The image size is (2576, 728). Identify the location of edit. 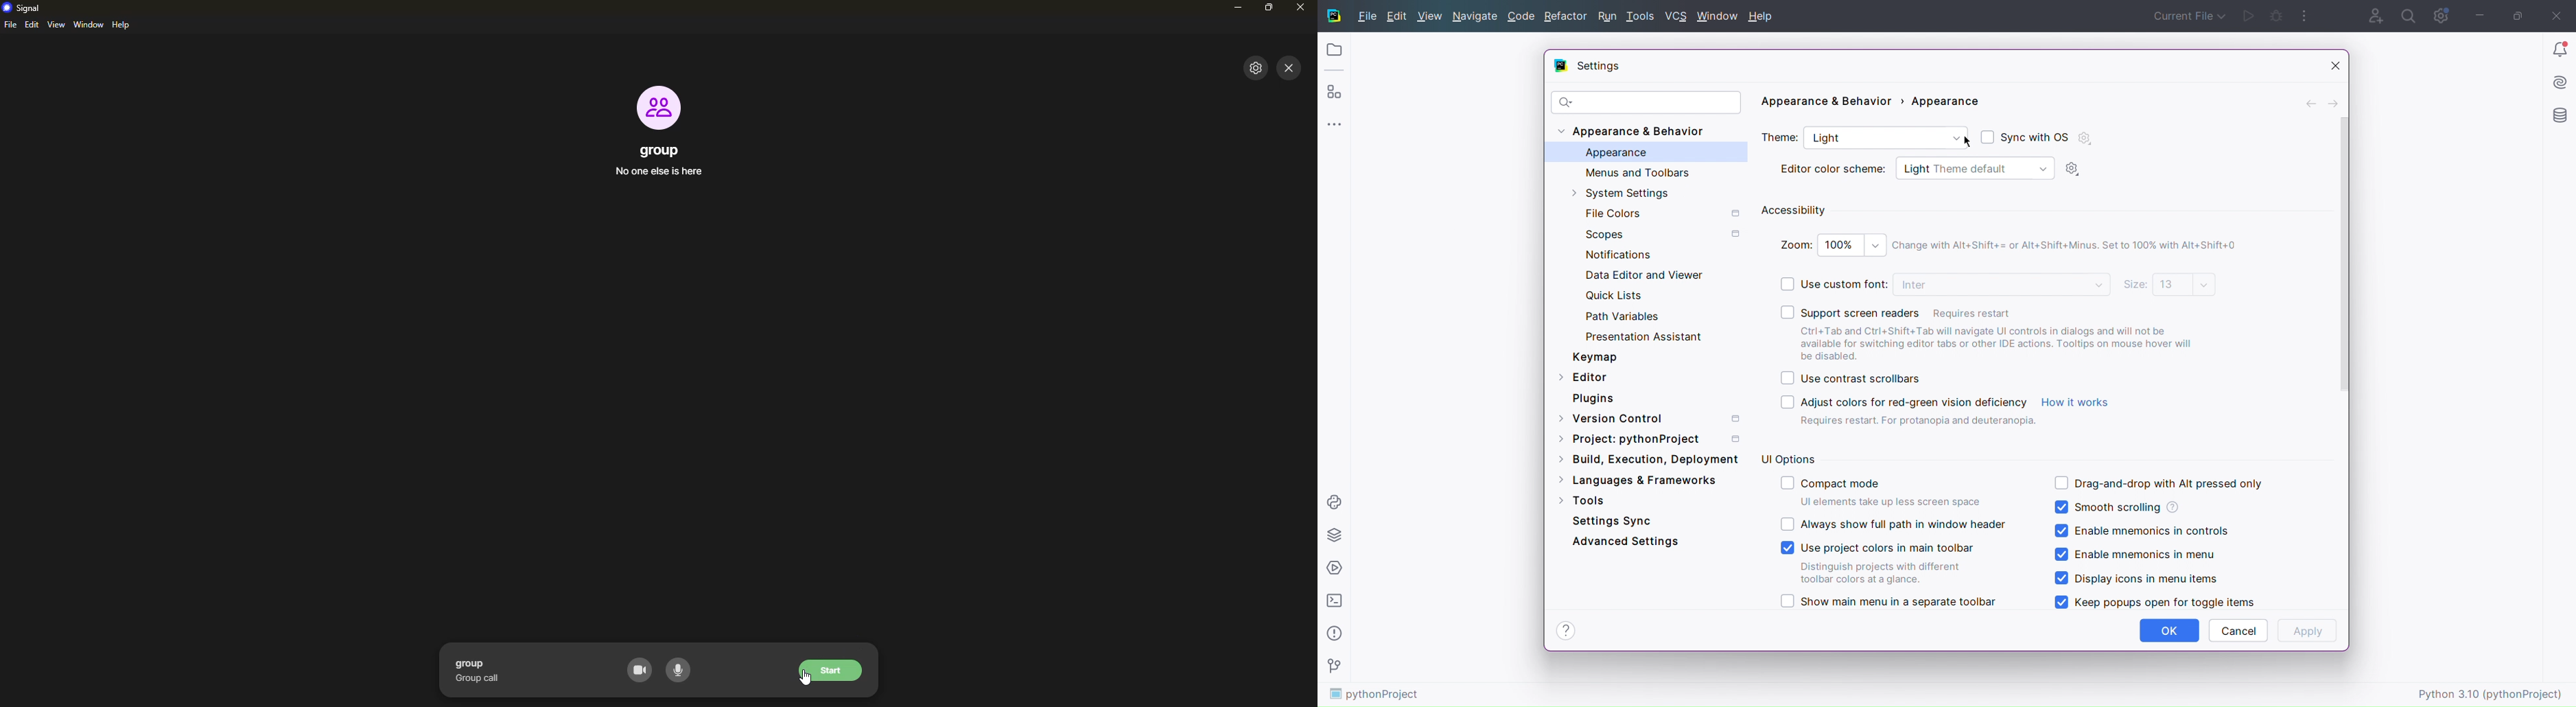
(32, 25).